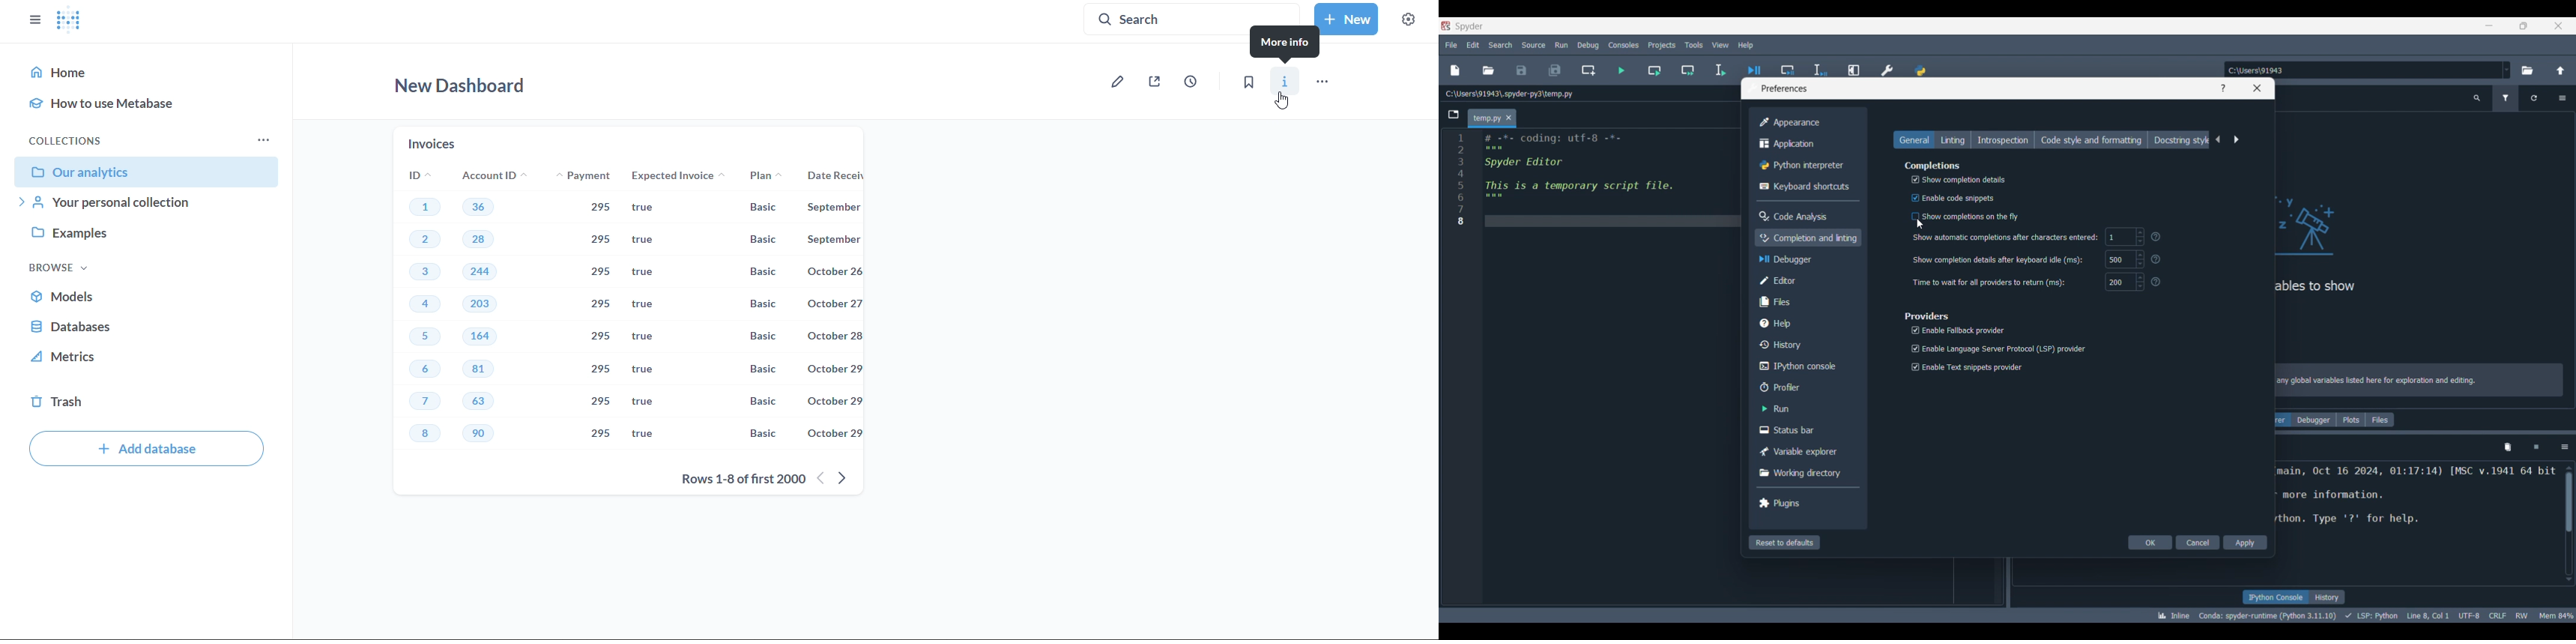 The width and height of the screenshot is (2576, 644). I want to click on Apply, so click(2246, 542).